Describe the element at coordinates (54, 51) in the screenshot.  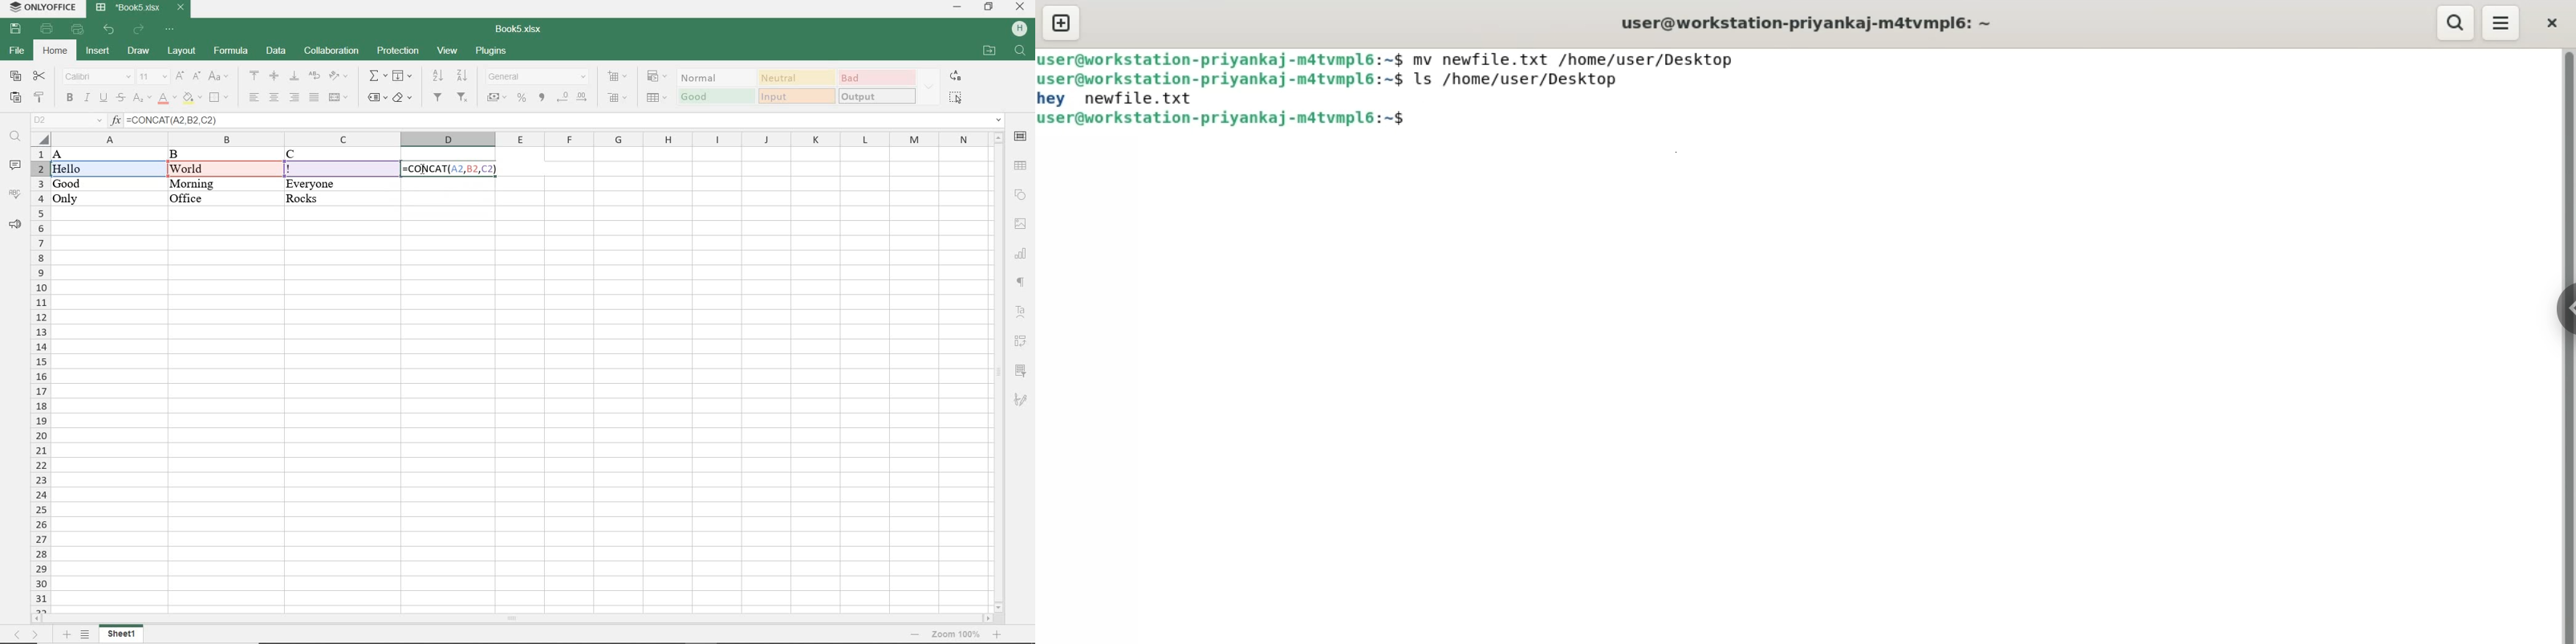
I see `HOME` at that location.